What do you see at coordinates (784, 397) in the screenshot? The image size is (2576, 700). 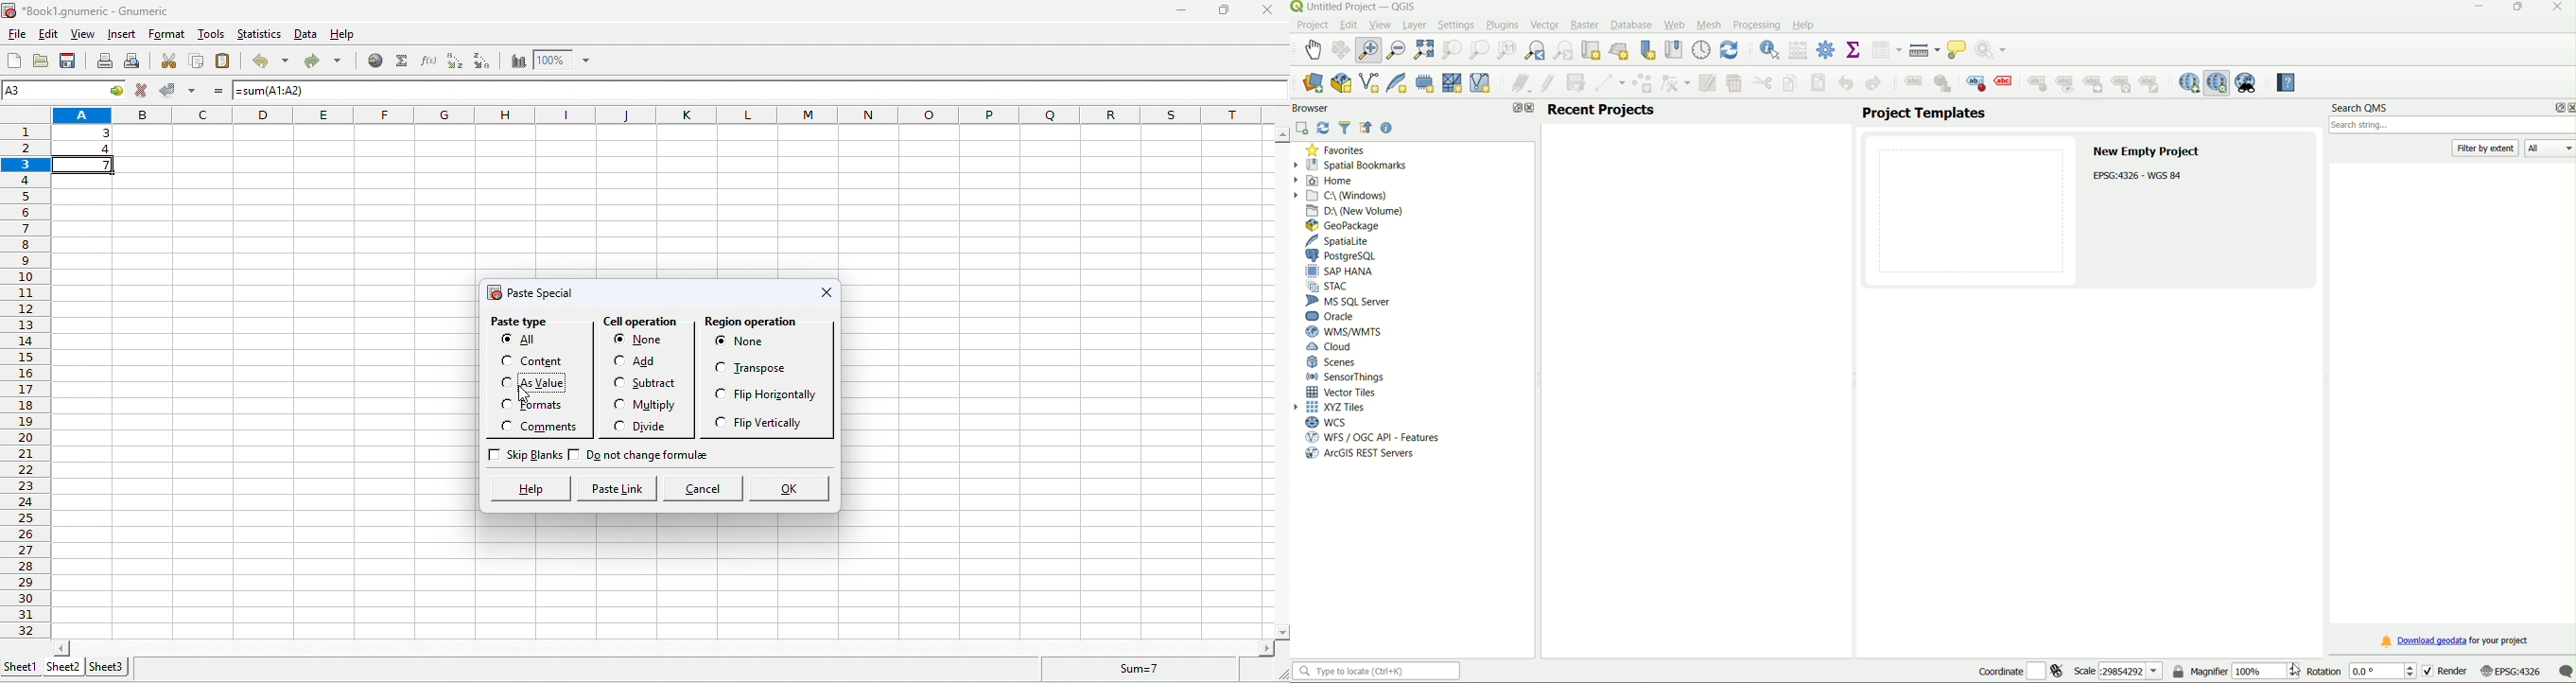 I see `flip horizontally` at bounding box center [784, 397].